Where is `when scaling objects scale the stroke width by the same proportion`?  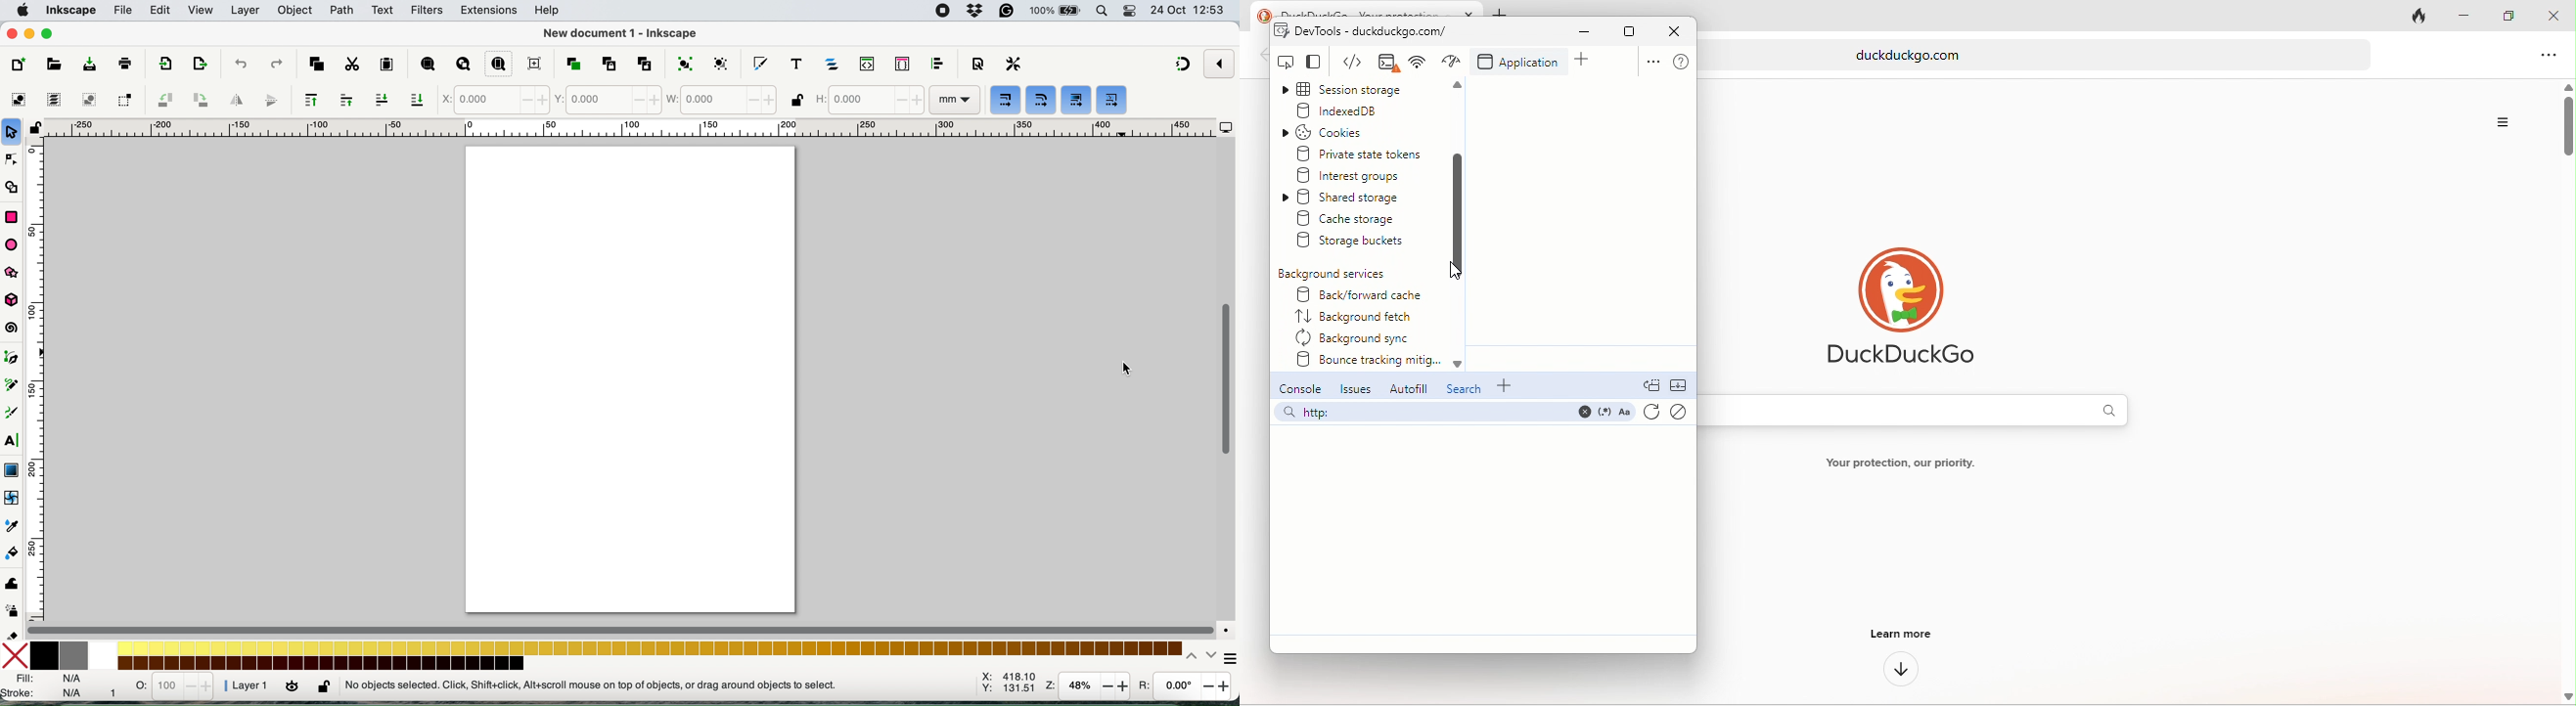 when scaling objects scale the stroke width by the same proportion is located at coordinates (1006, 99).